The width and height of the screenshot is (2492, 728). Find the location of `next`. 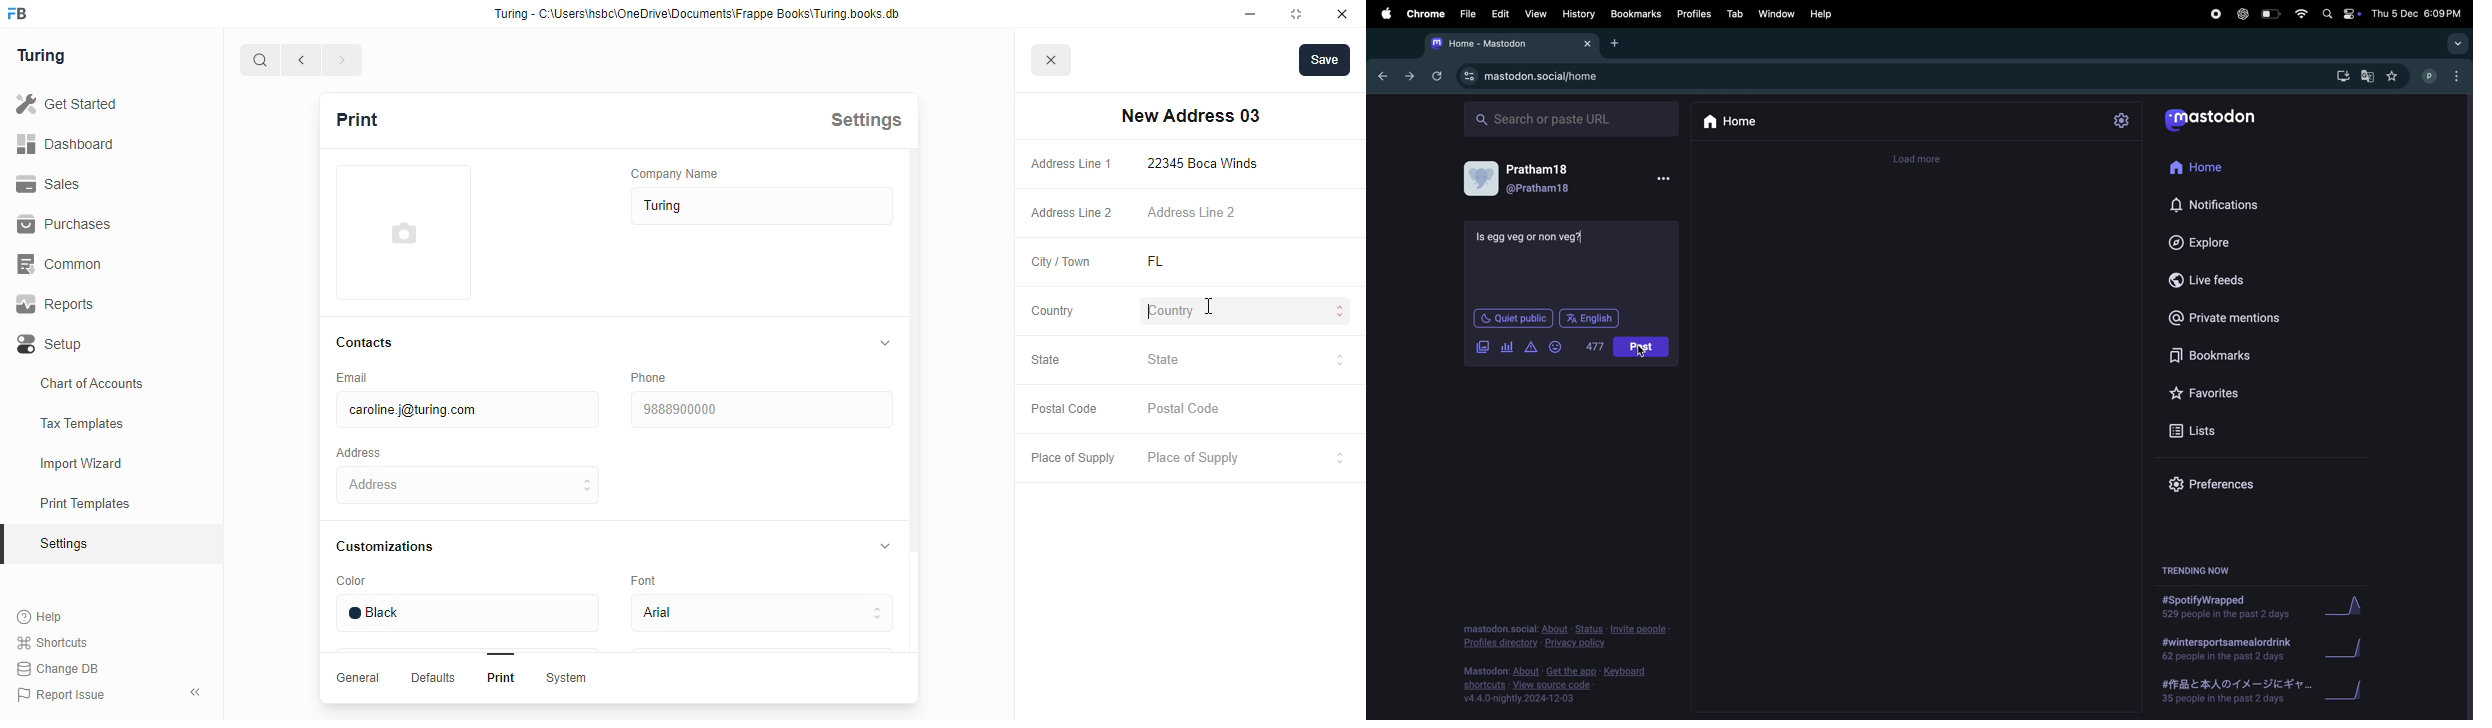

next is located at coordinates (344, 60).